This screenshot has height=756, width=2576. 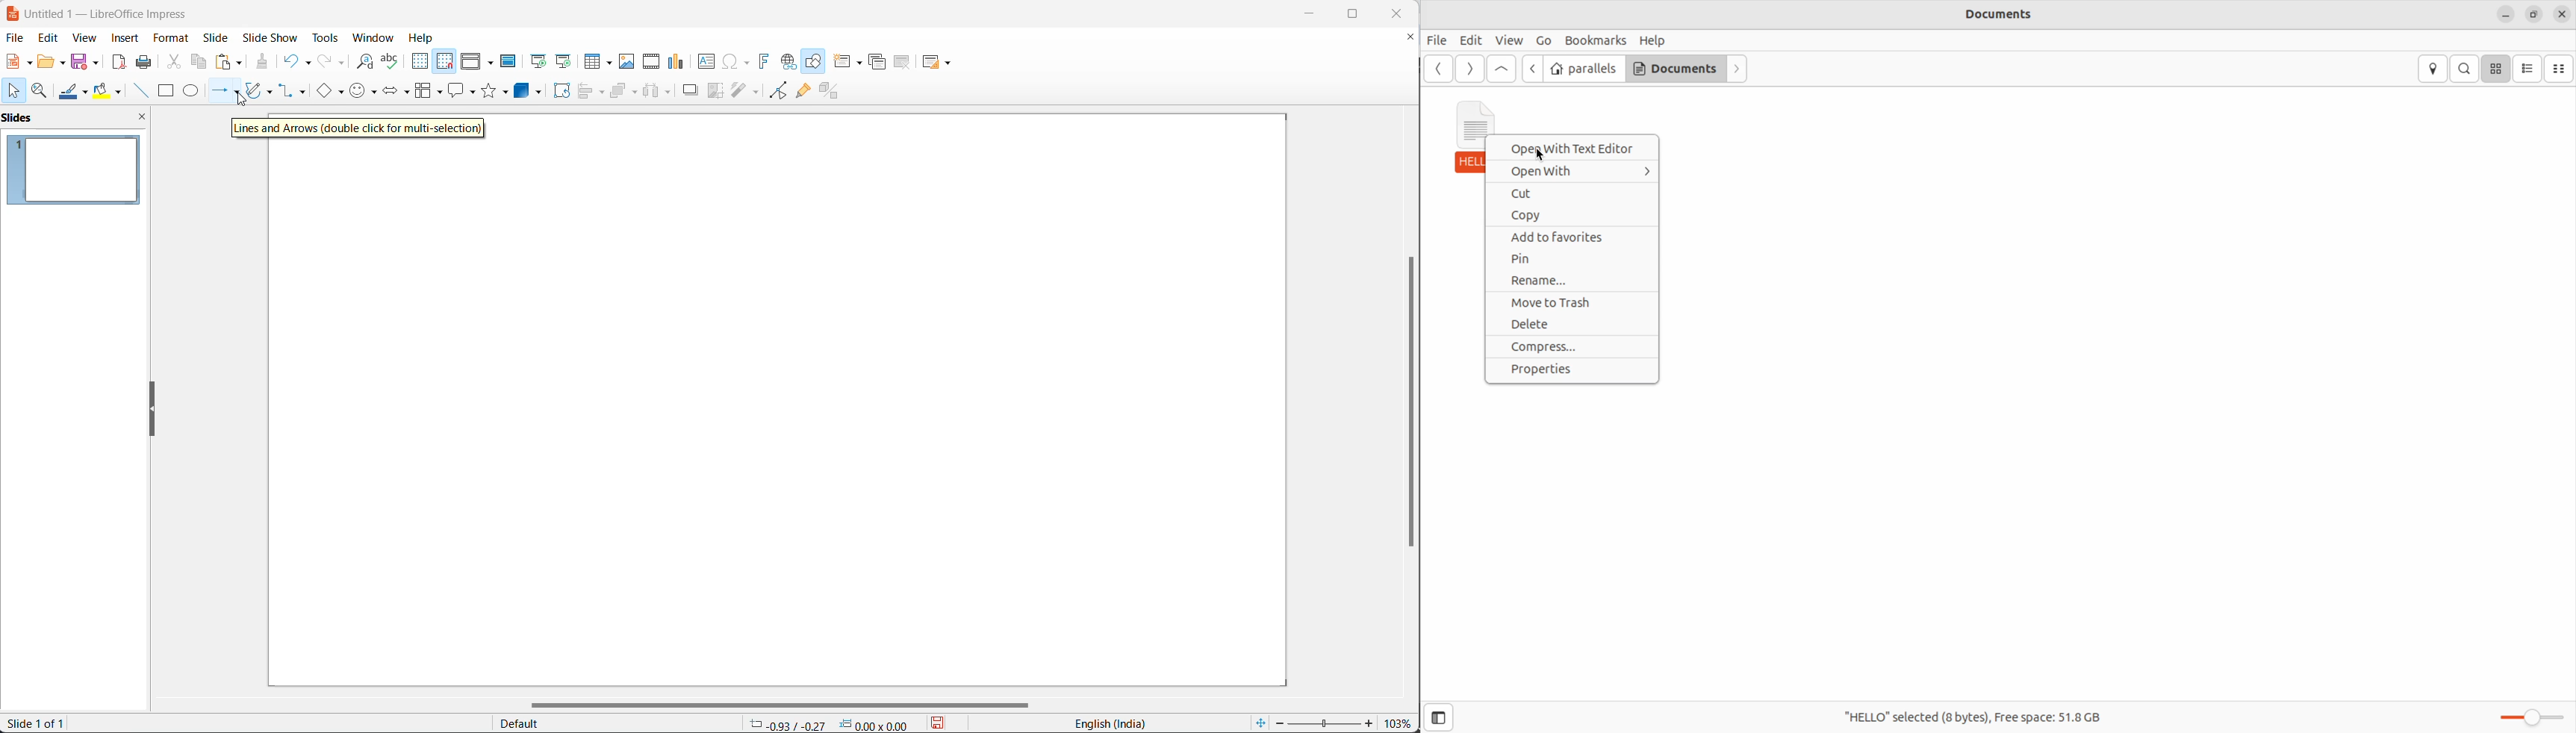 I want to click on callout shapes, so click(x=460, y=90).